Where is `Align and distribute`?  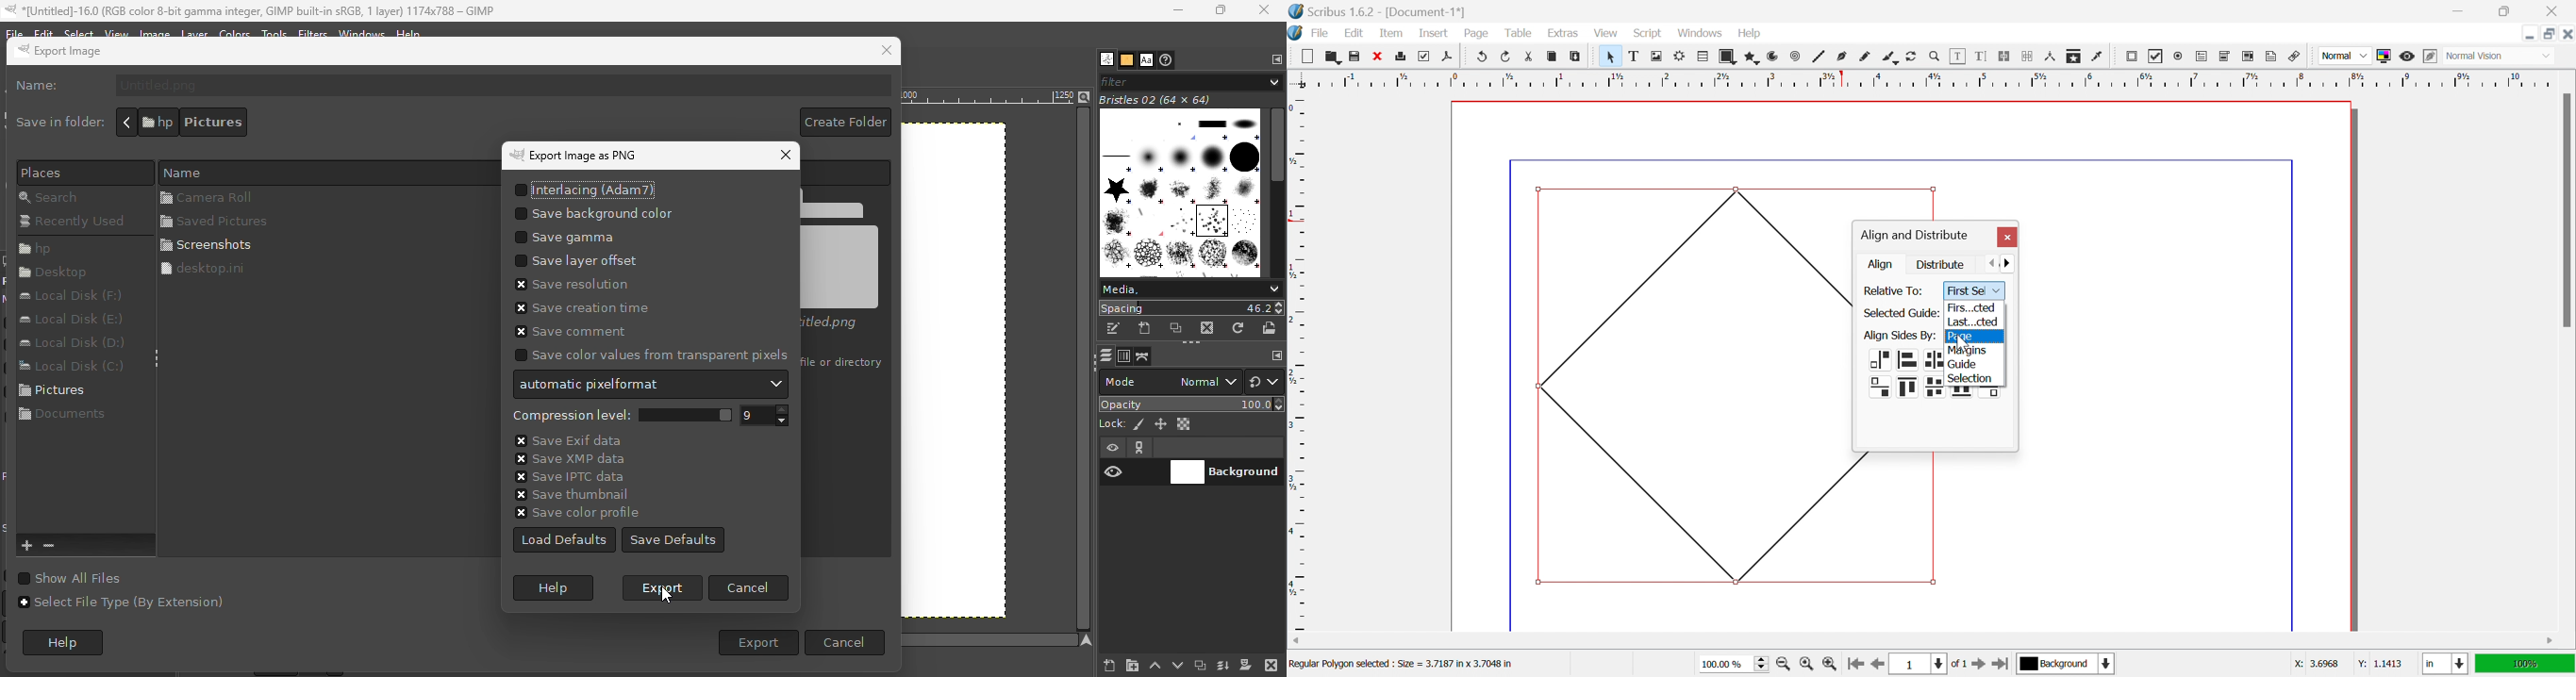
Align and distribute is located at coordinates (1914, 236).